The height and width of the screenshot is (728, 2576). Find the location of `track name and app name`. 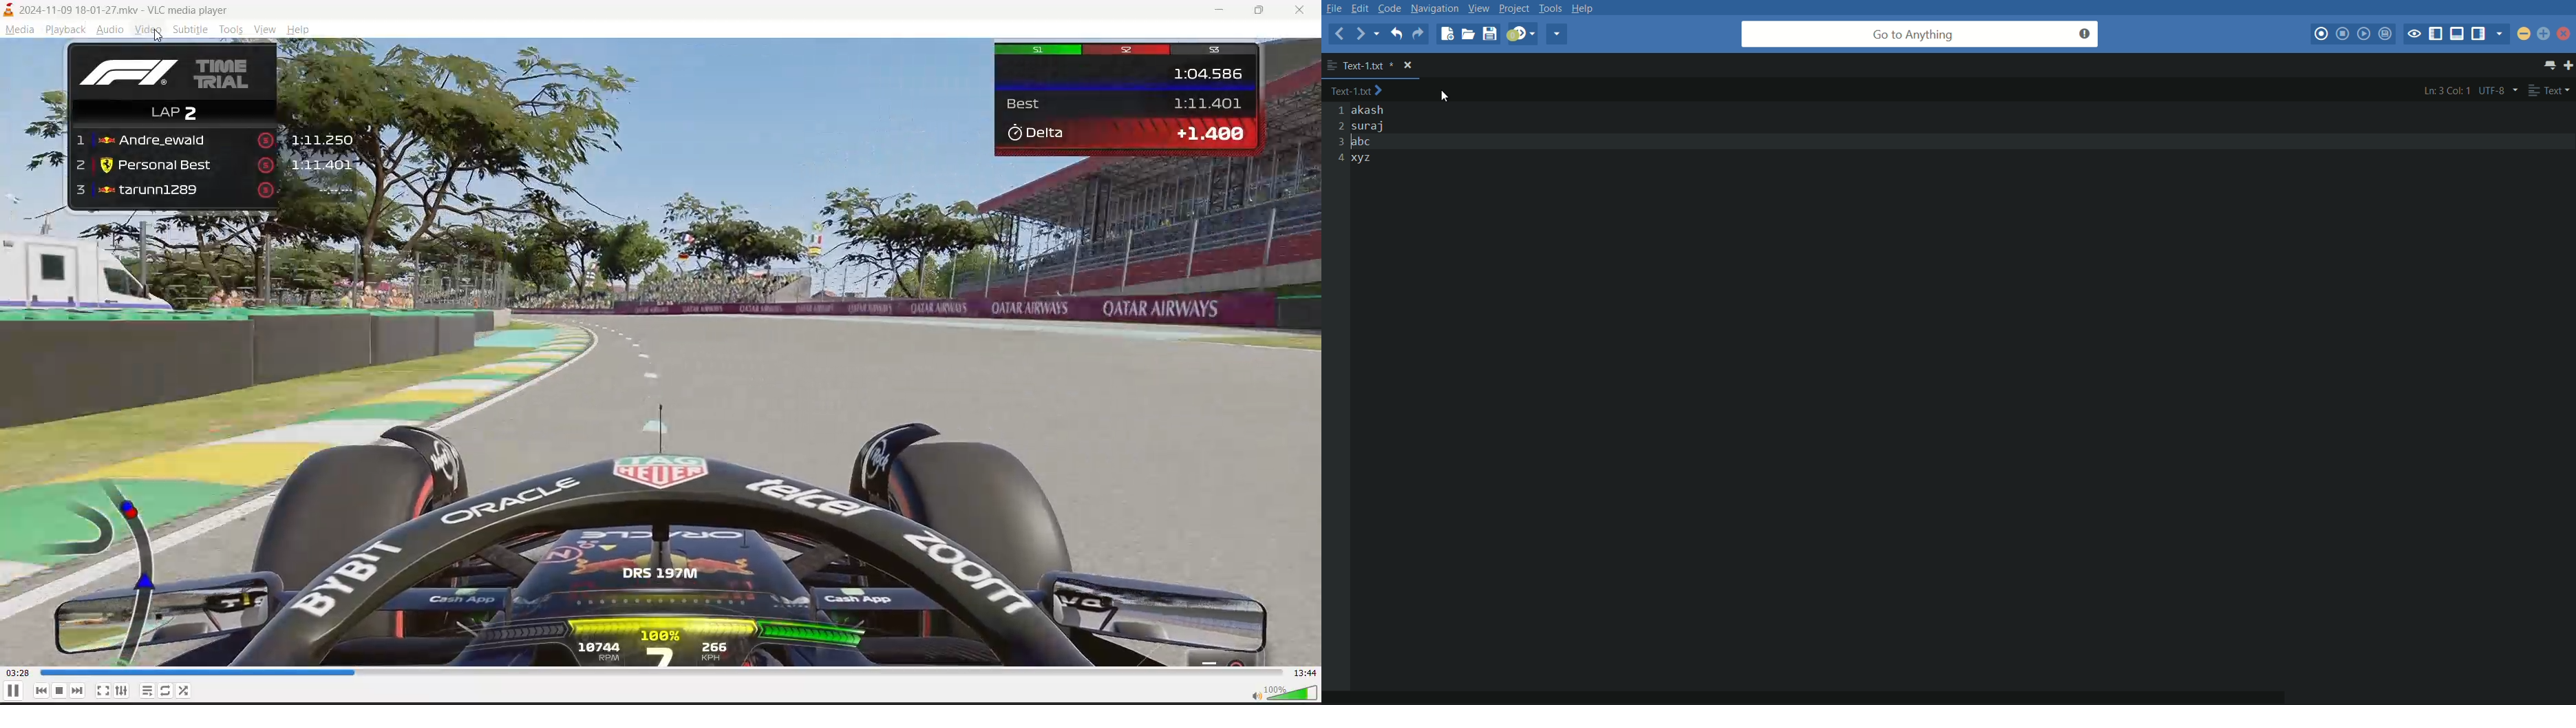

track name and app name is located at coordinates (129, 8).